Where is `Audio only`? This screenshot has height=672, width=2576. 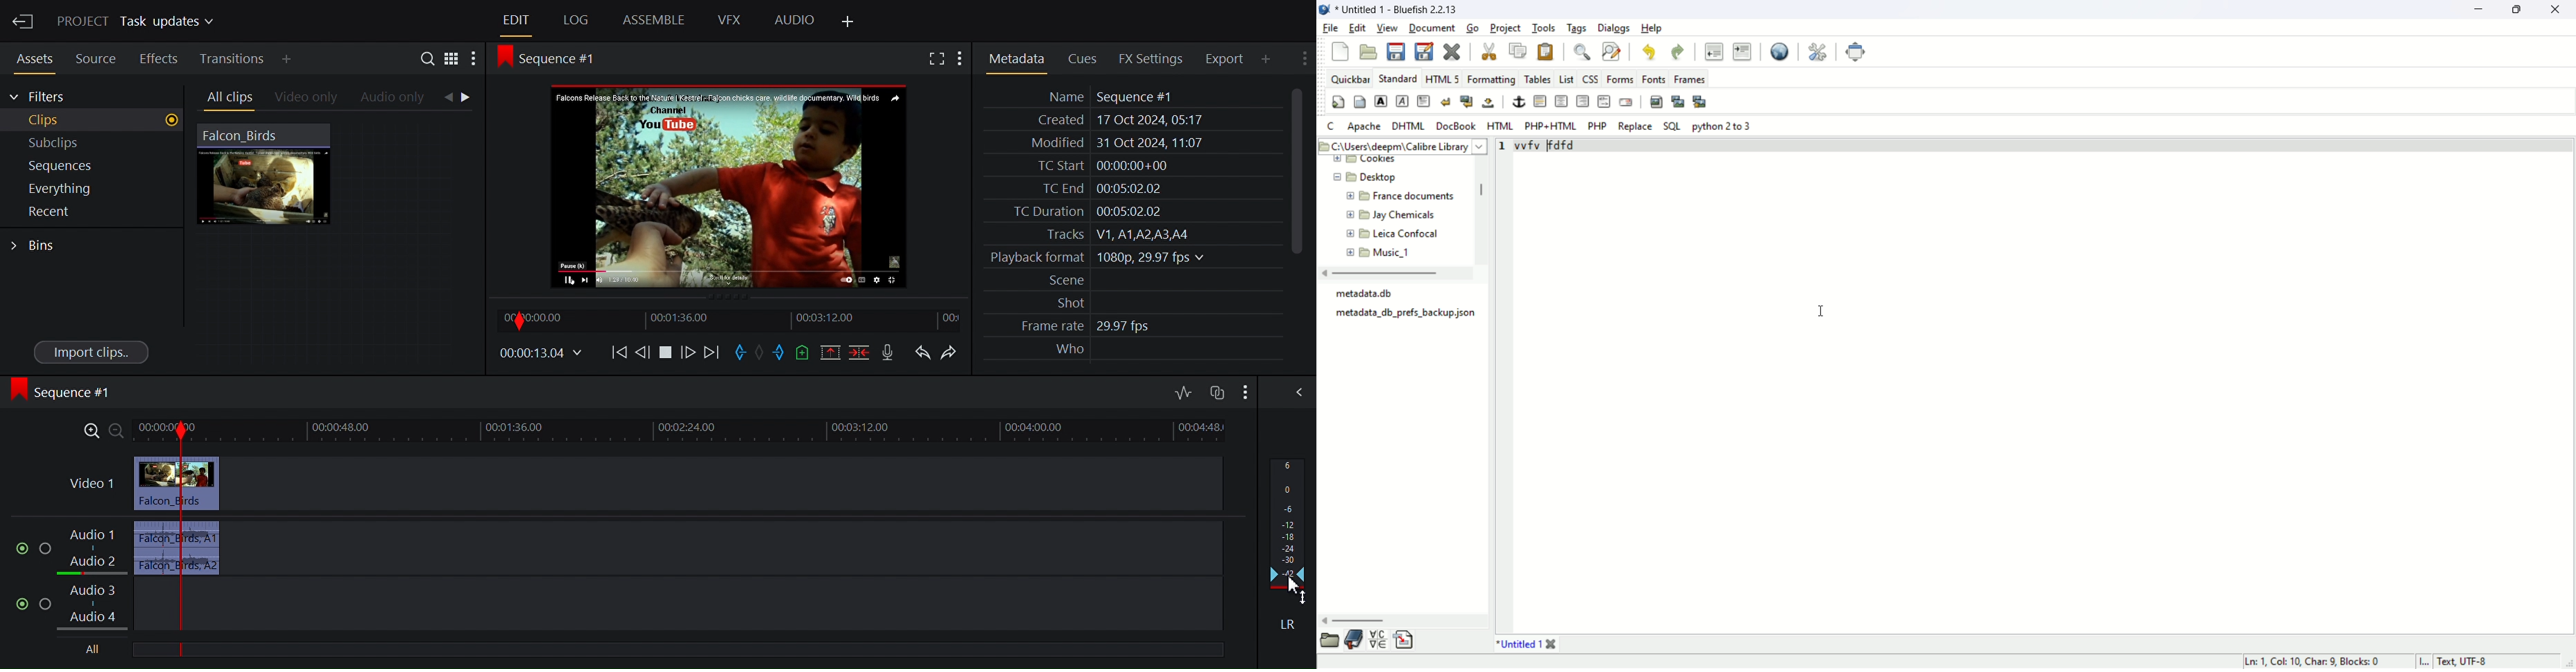 Audio only is located at coordinates (396, 98).